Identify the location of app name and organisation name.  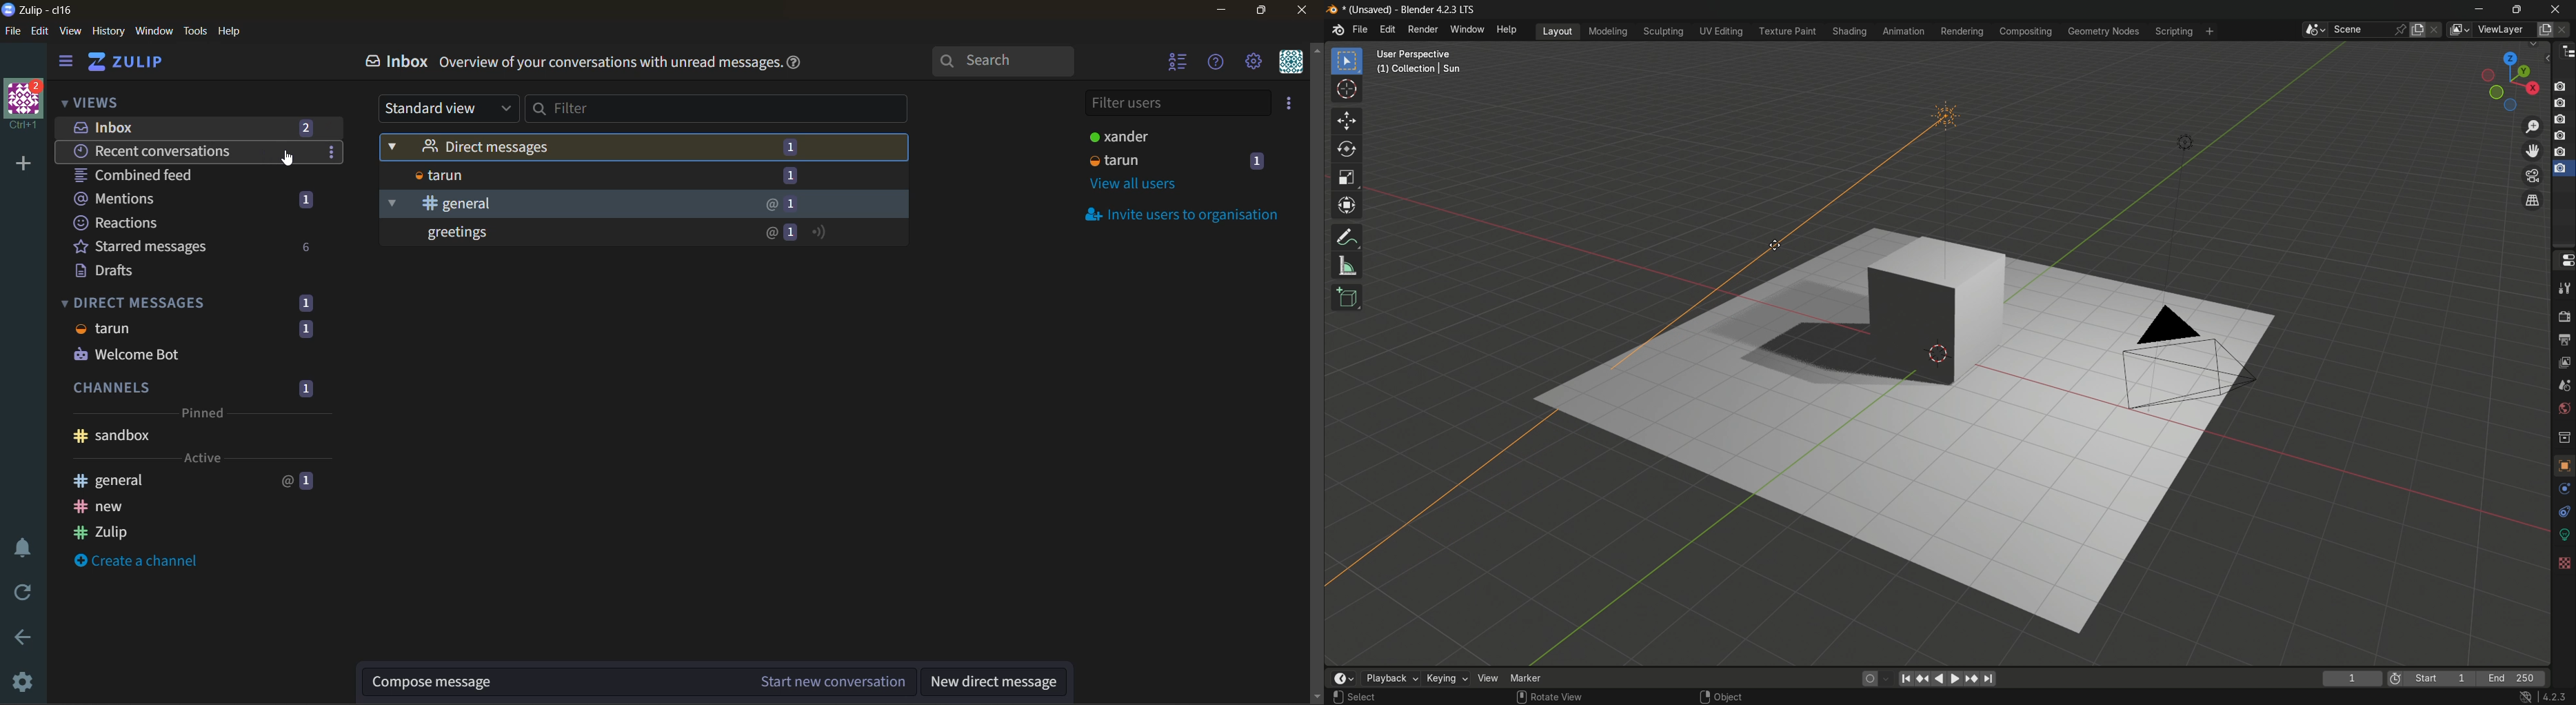
(37, 8).